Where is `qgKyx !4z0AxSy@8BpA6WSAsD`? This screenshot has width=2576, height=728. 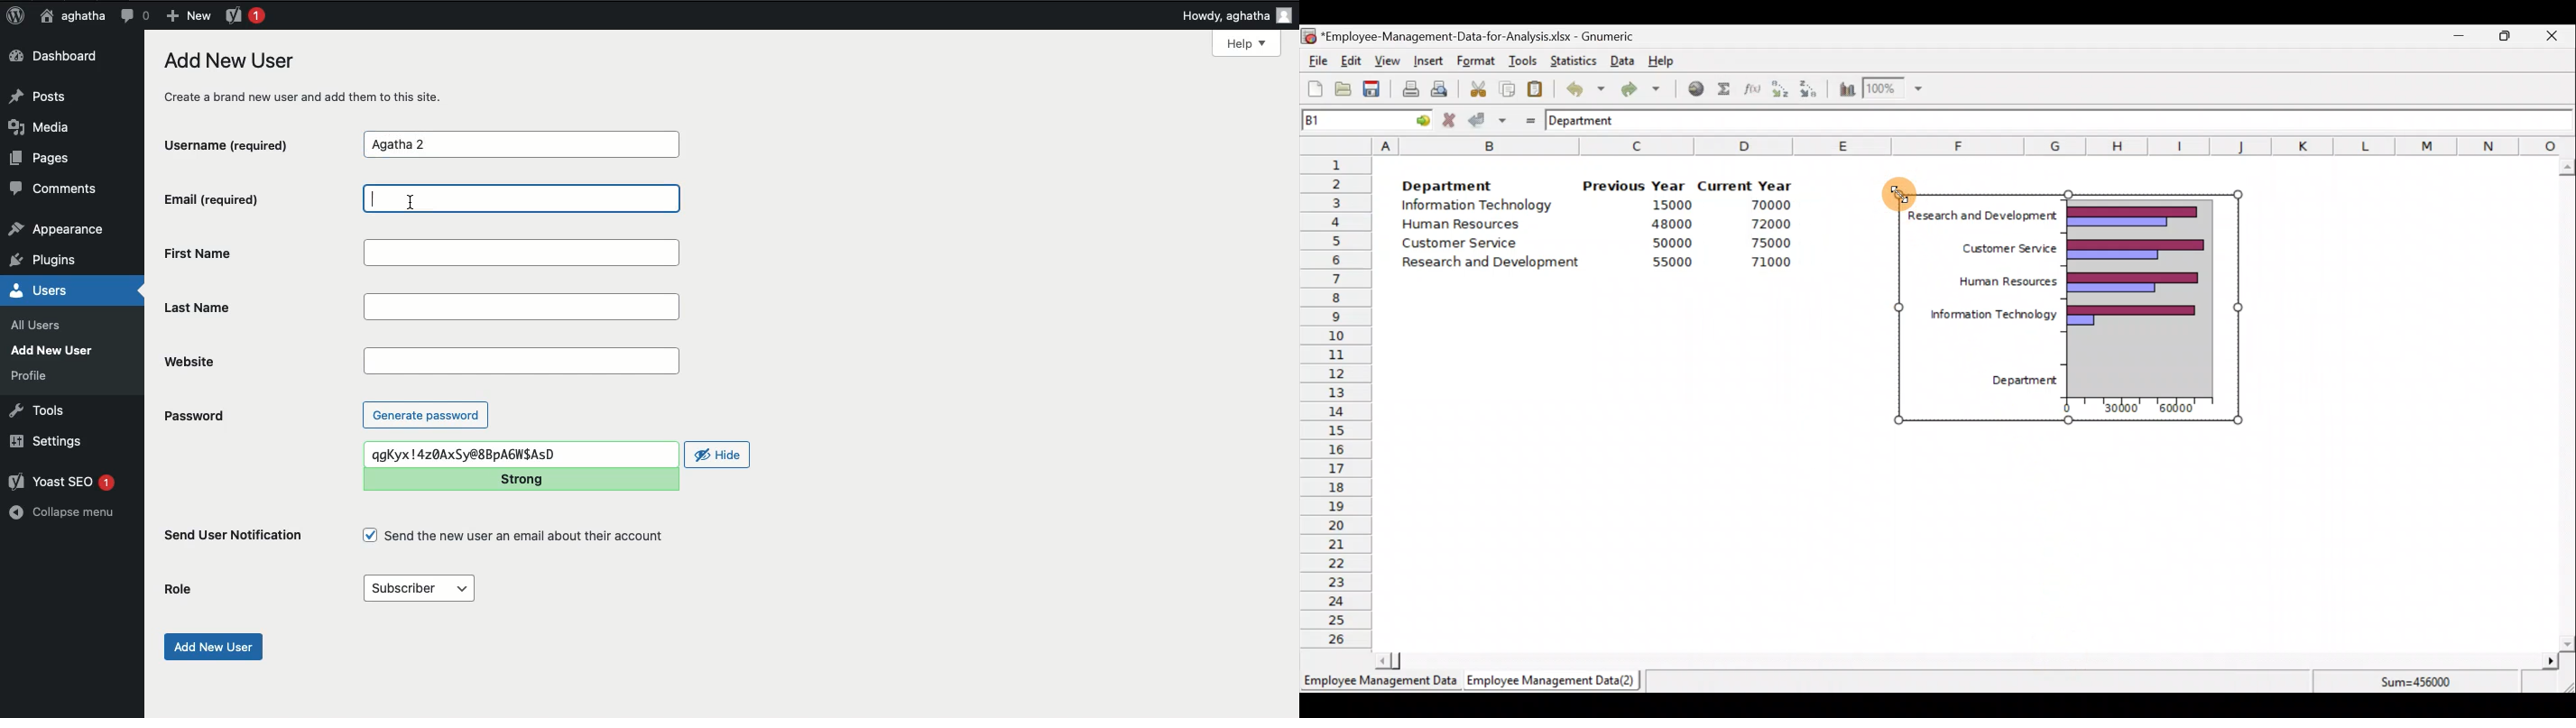
qgKyx !4z0AxSy@8BpA6WSAsD is located at coordinates (522, 455).